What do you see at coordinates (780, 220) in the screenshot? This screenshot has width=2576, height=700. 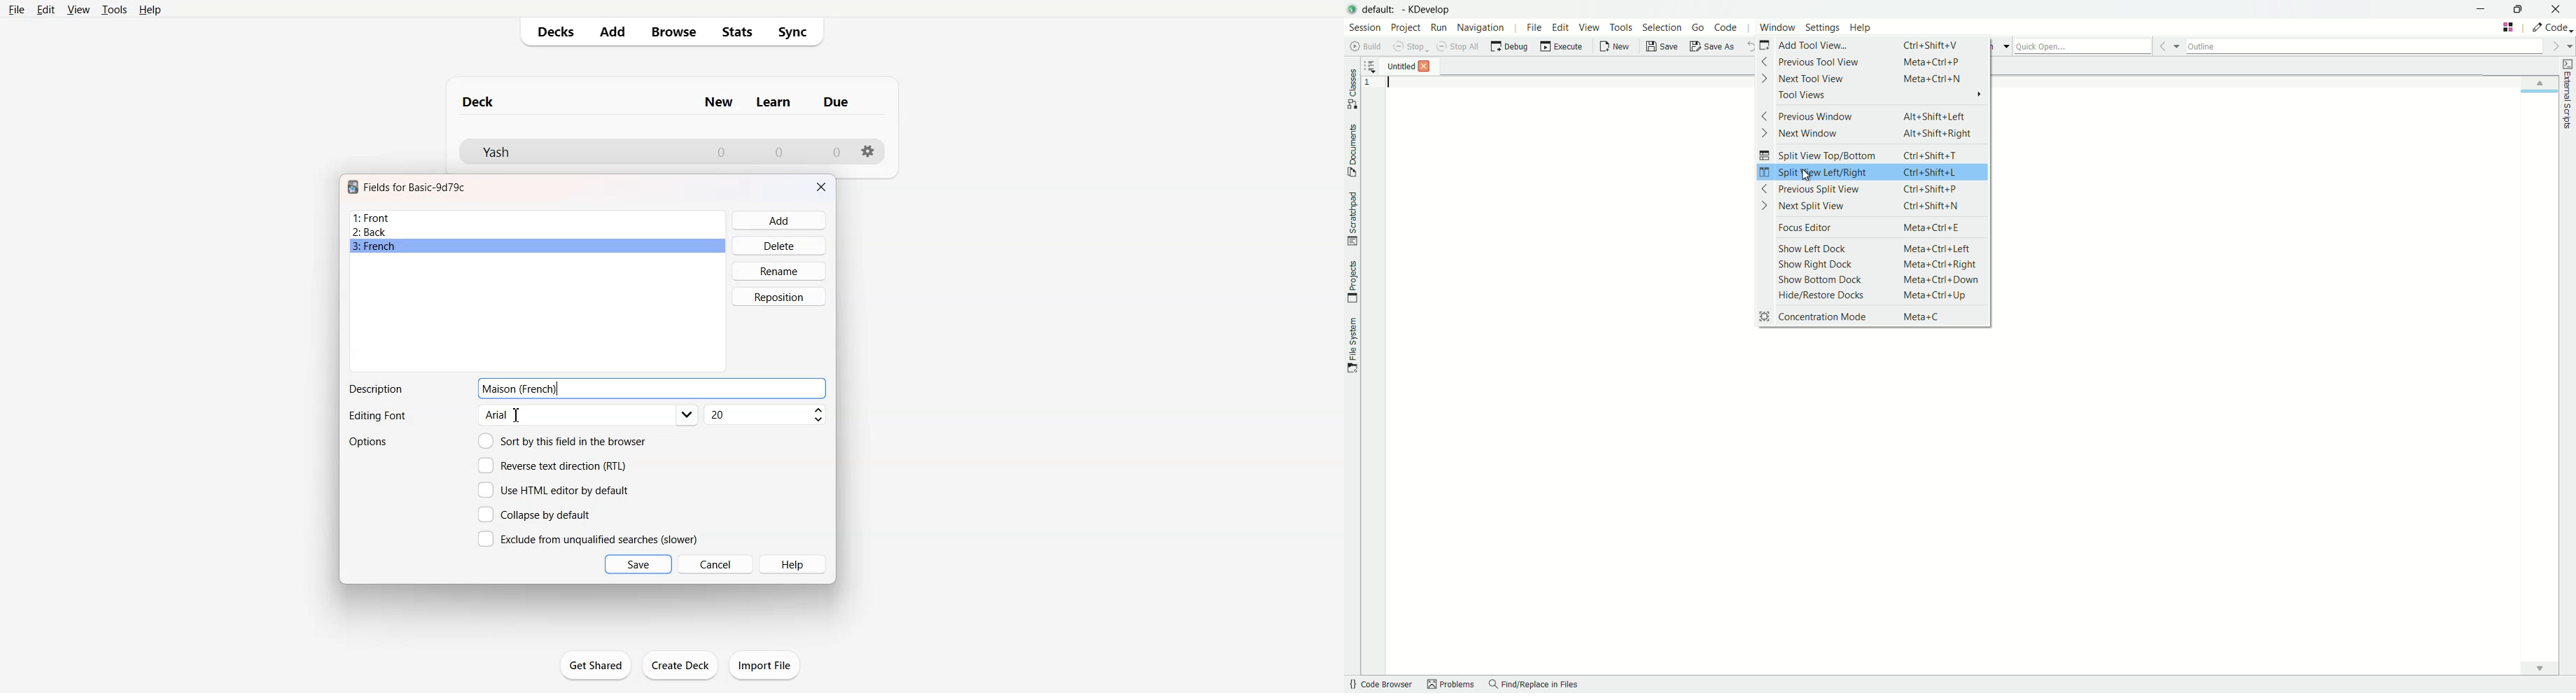 I see `Add` at bounding box center [780, 220].